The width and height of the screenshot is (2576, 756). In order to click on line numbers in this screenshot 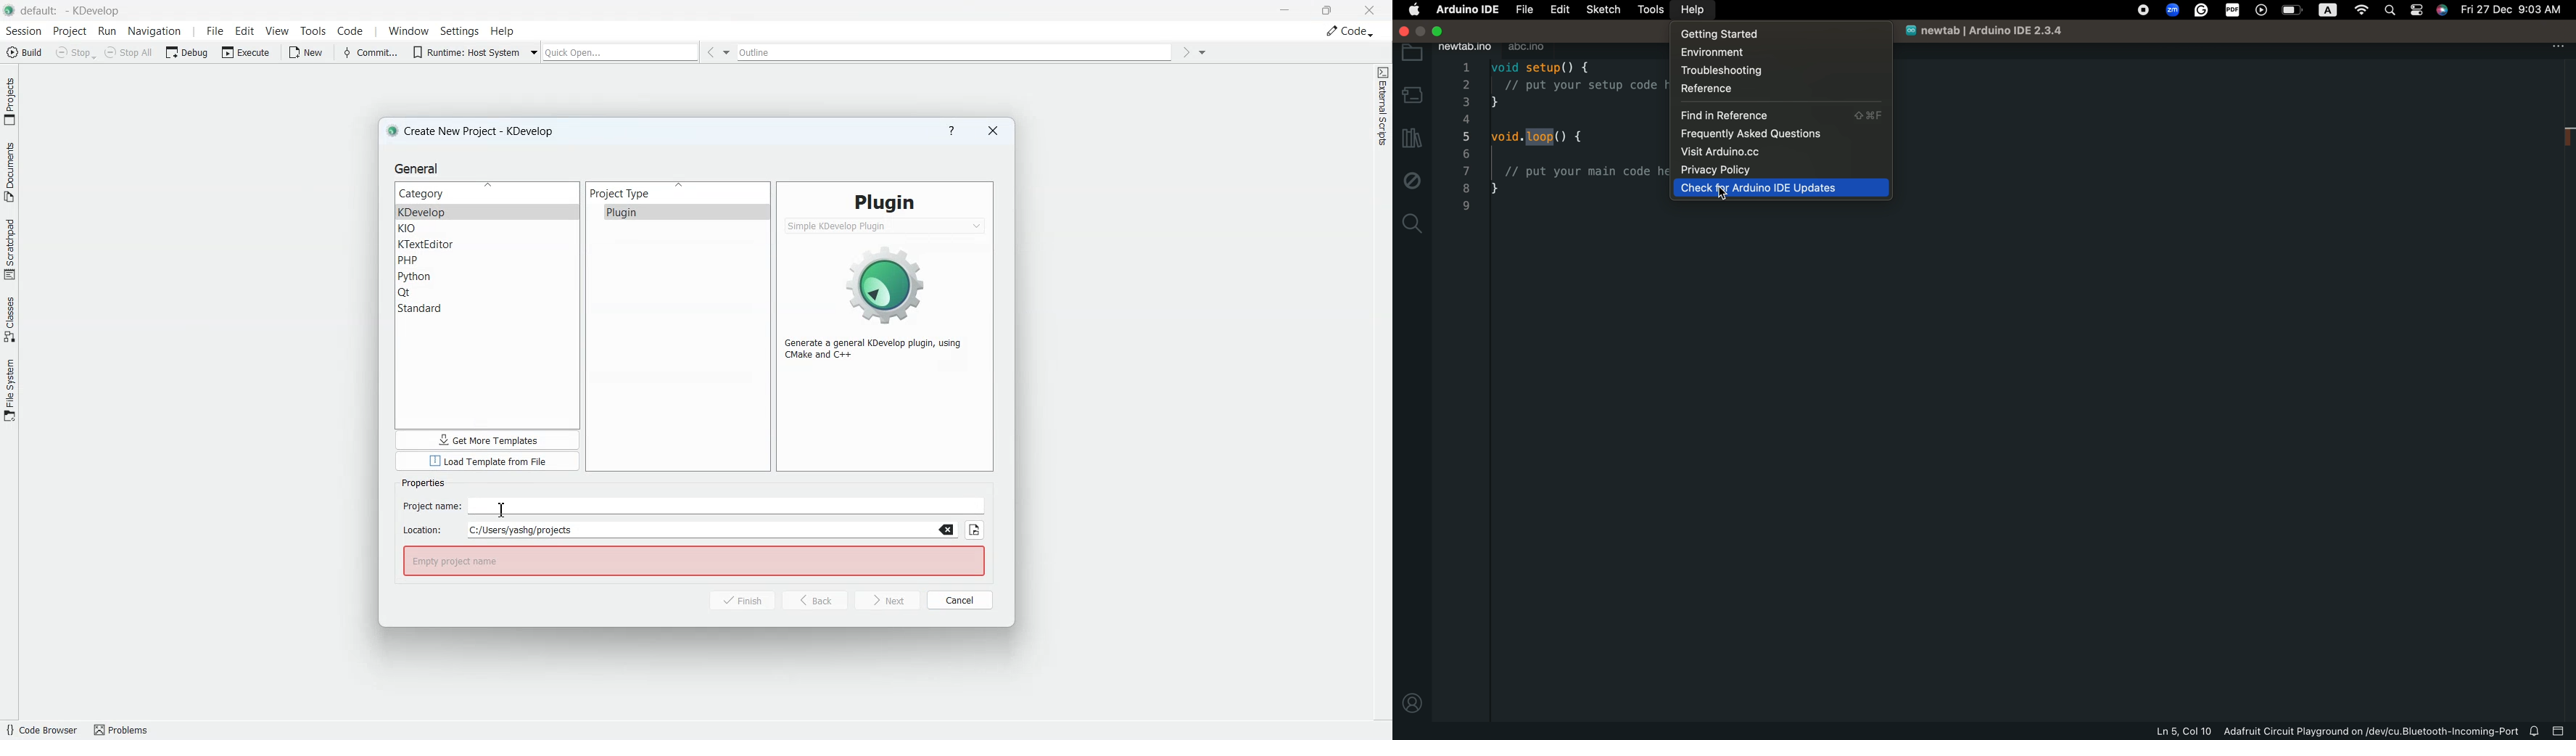, I will do `click(1465, 139)`.